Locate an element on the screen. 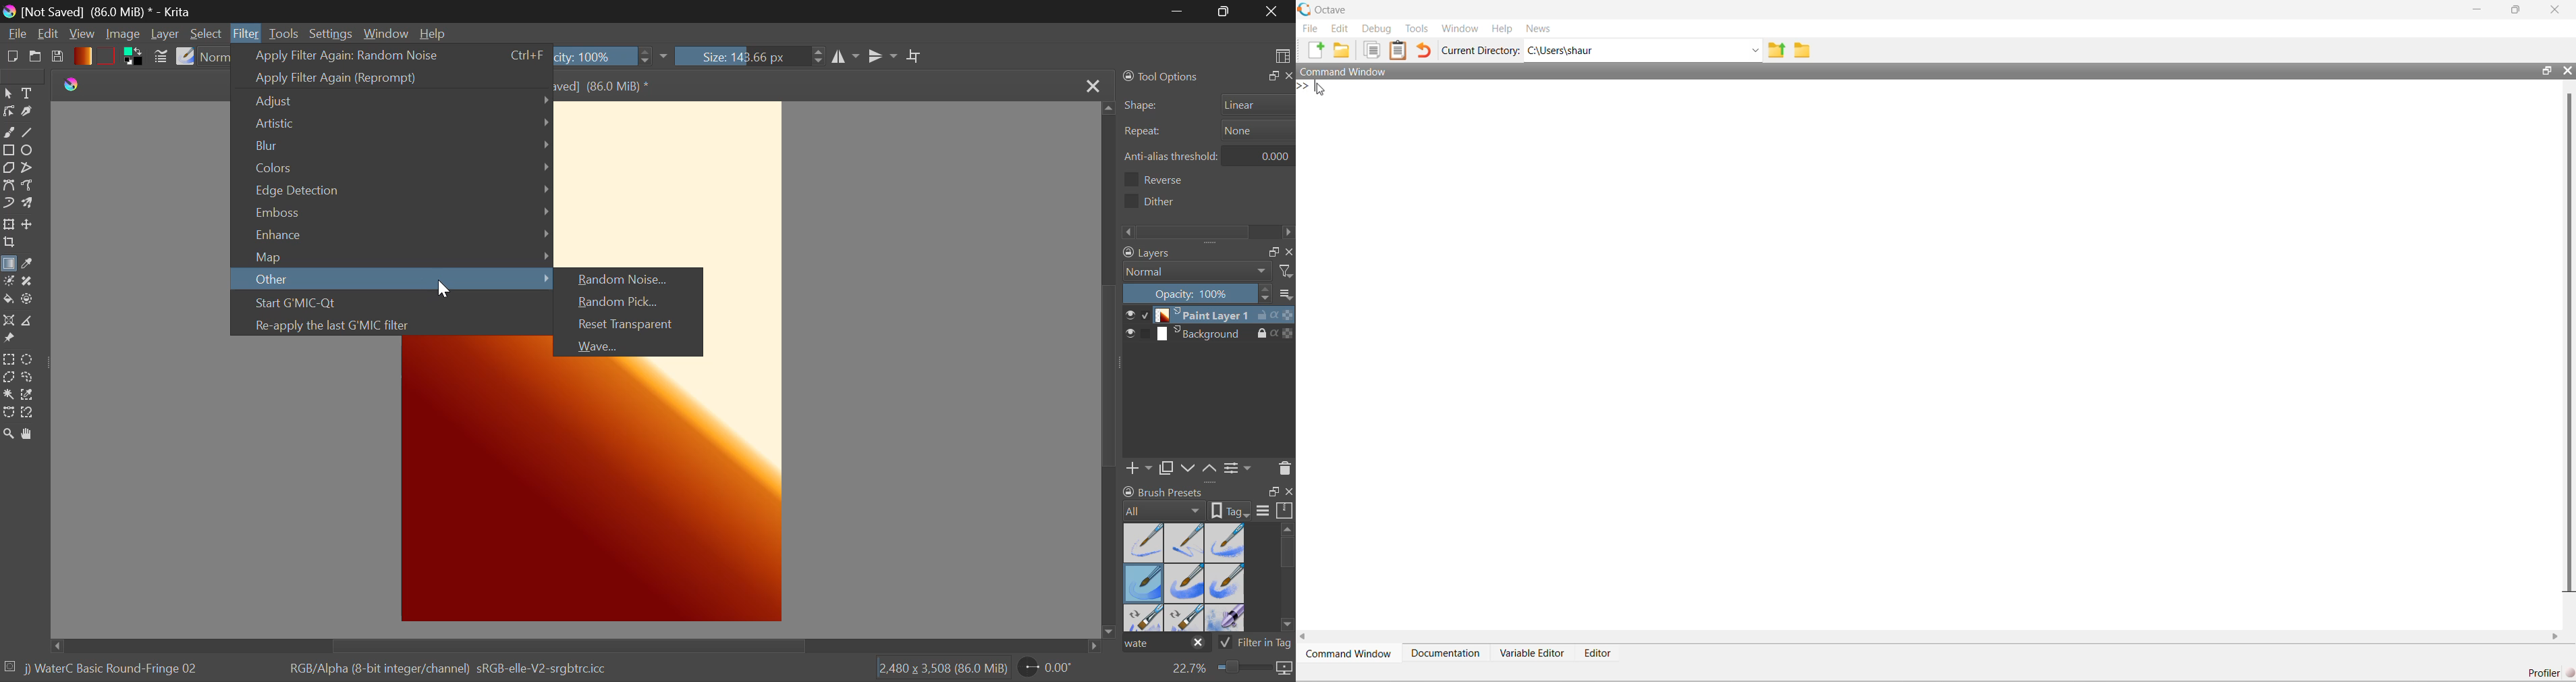 The image size is (2576, 700). move up is located at coordinates (1105, 106).